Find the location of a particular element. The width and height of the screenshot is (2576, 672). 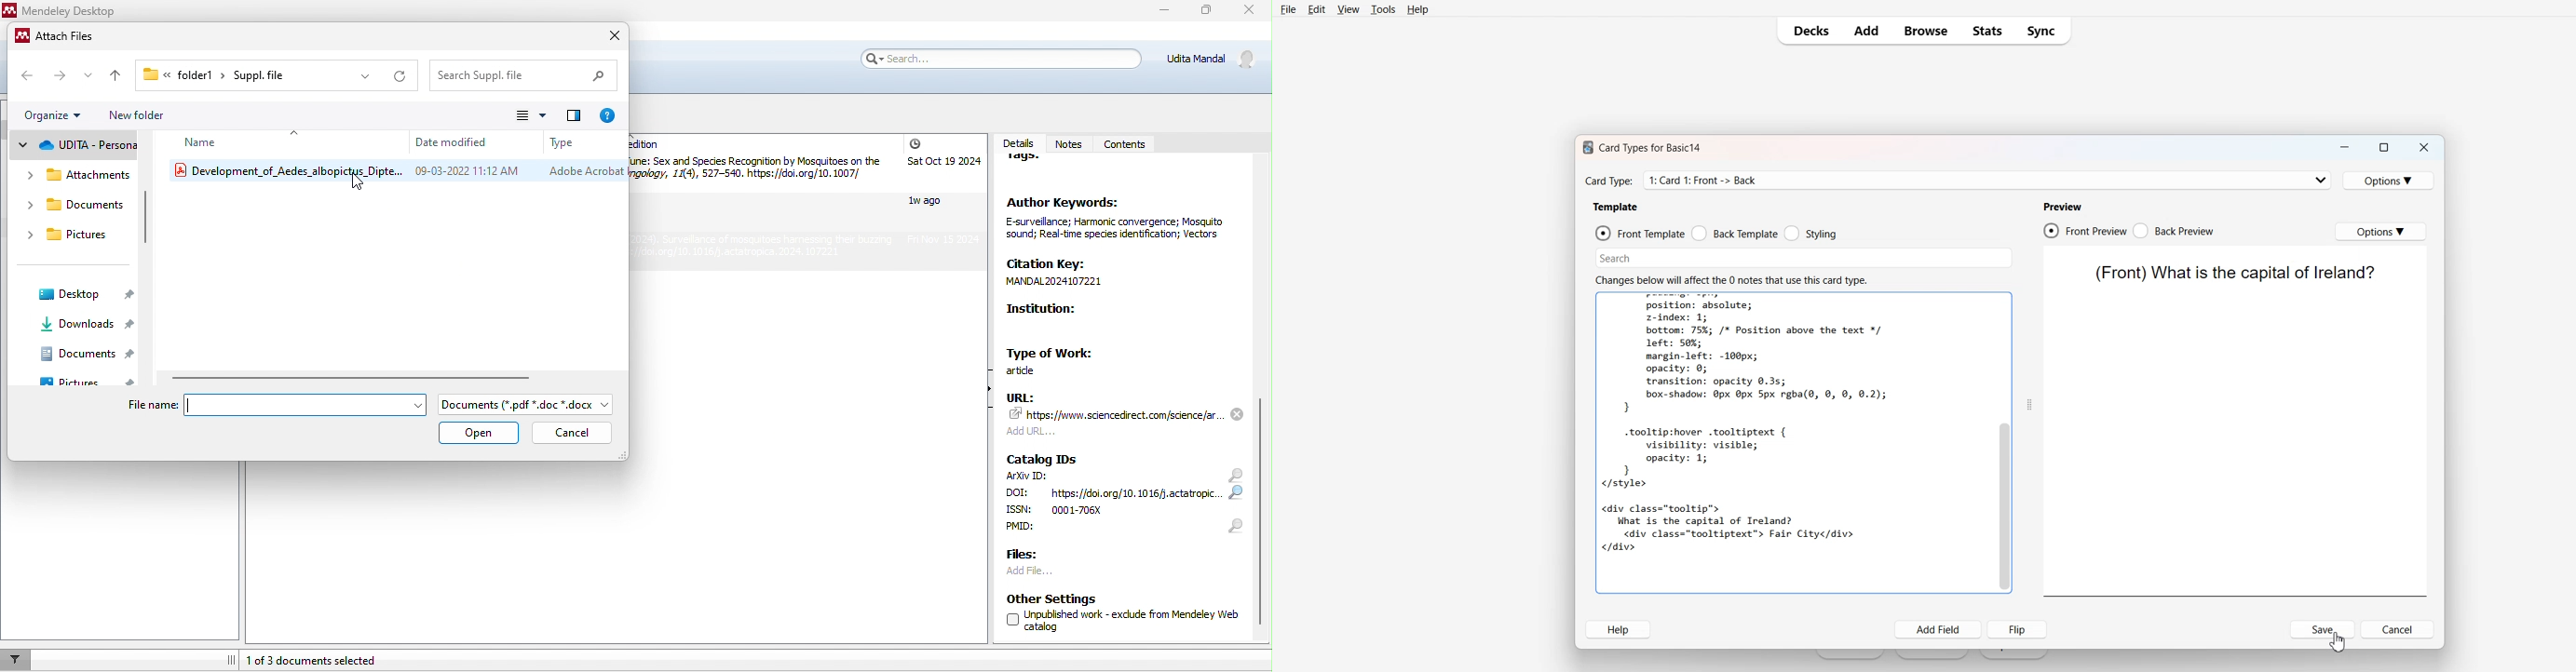

Save is located at coordinates (2323, 630).